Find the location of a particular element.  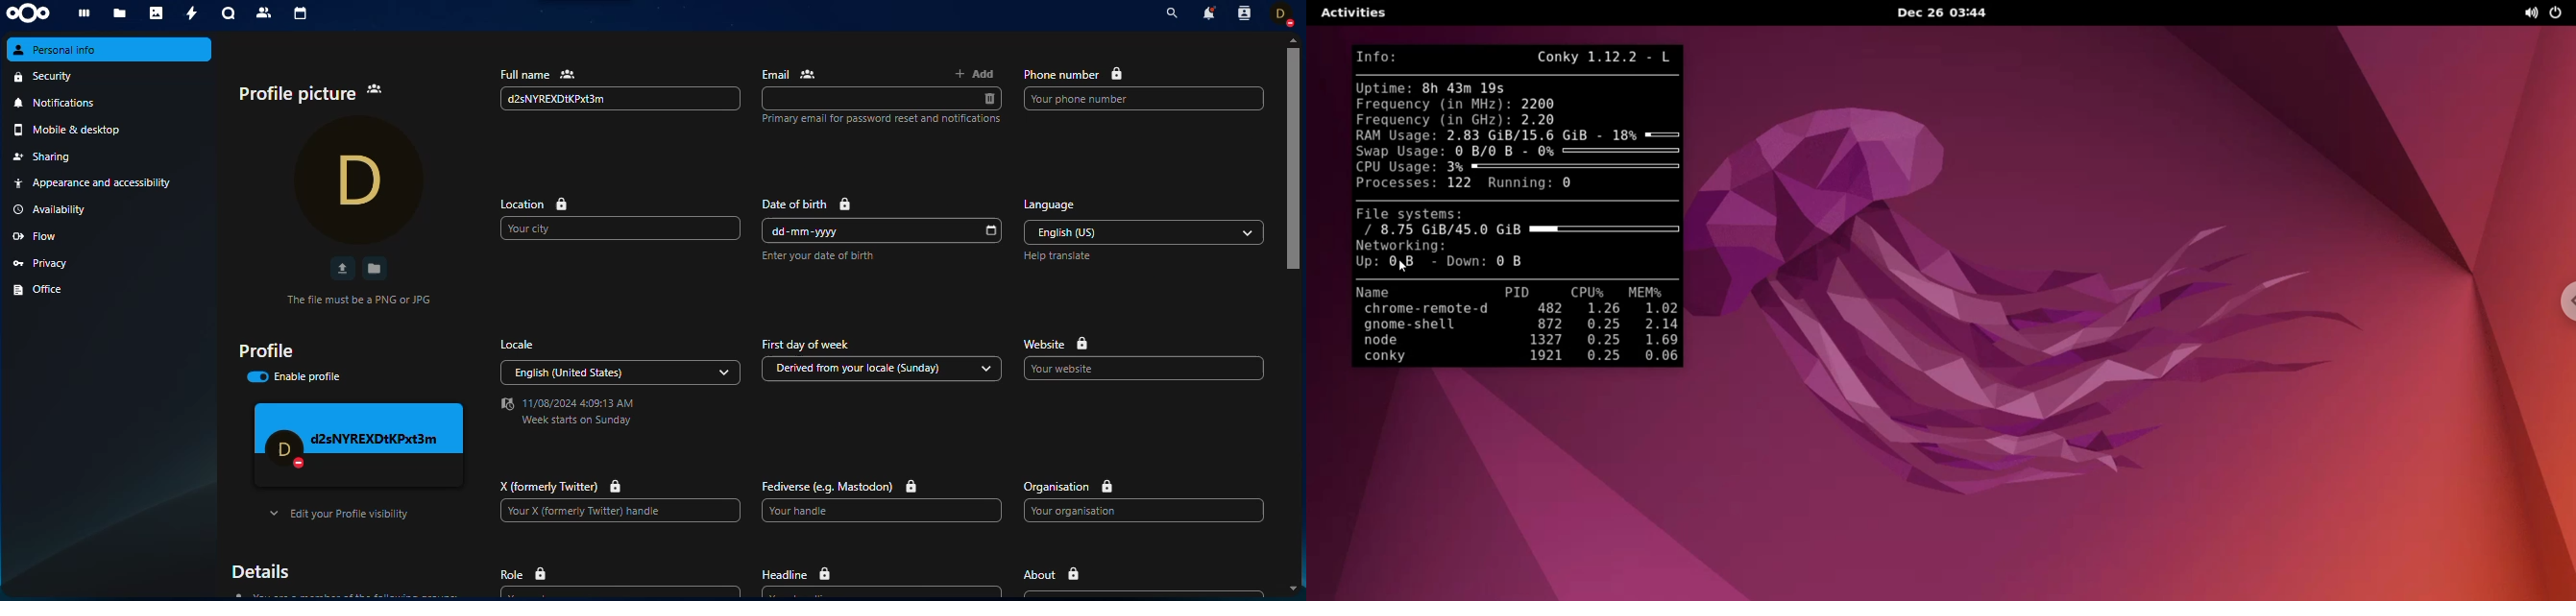

account is located at coordinates (1280, 13).